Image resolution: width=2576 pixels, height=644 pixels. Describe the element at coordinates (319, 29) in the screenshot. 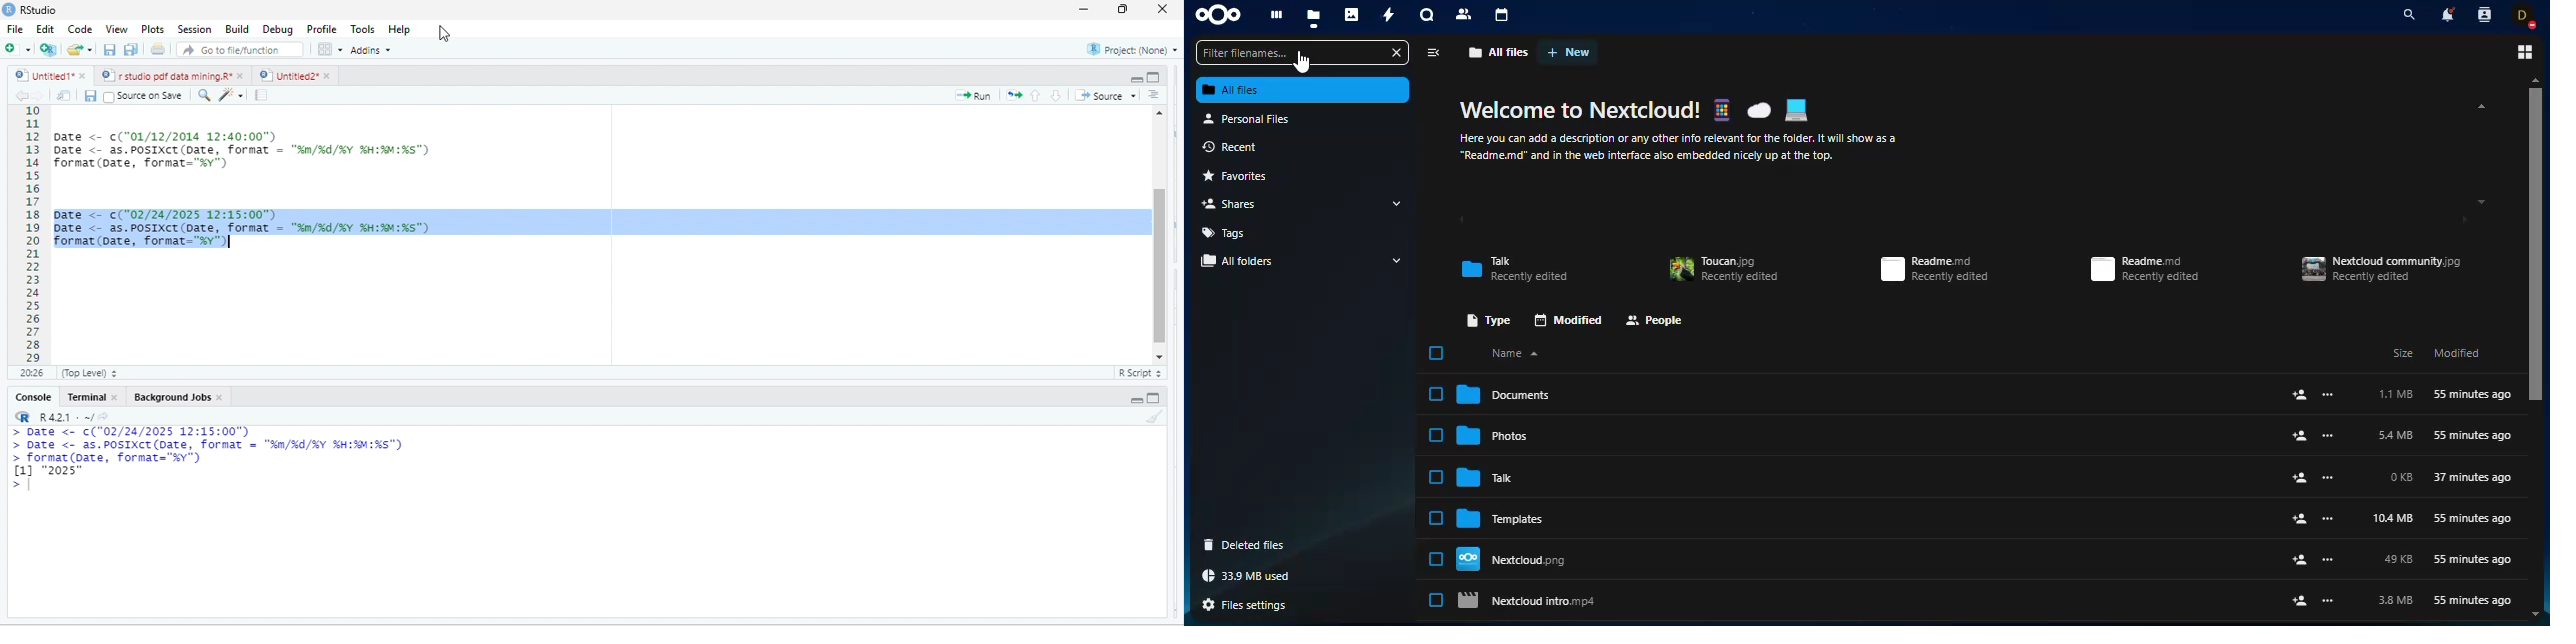

I see `Profile` at that location.